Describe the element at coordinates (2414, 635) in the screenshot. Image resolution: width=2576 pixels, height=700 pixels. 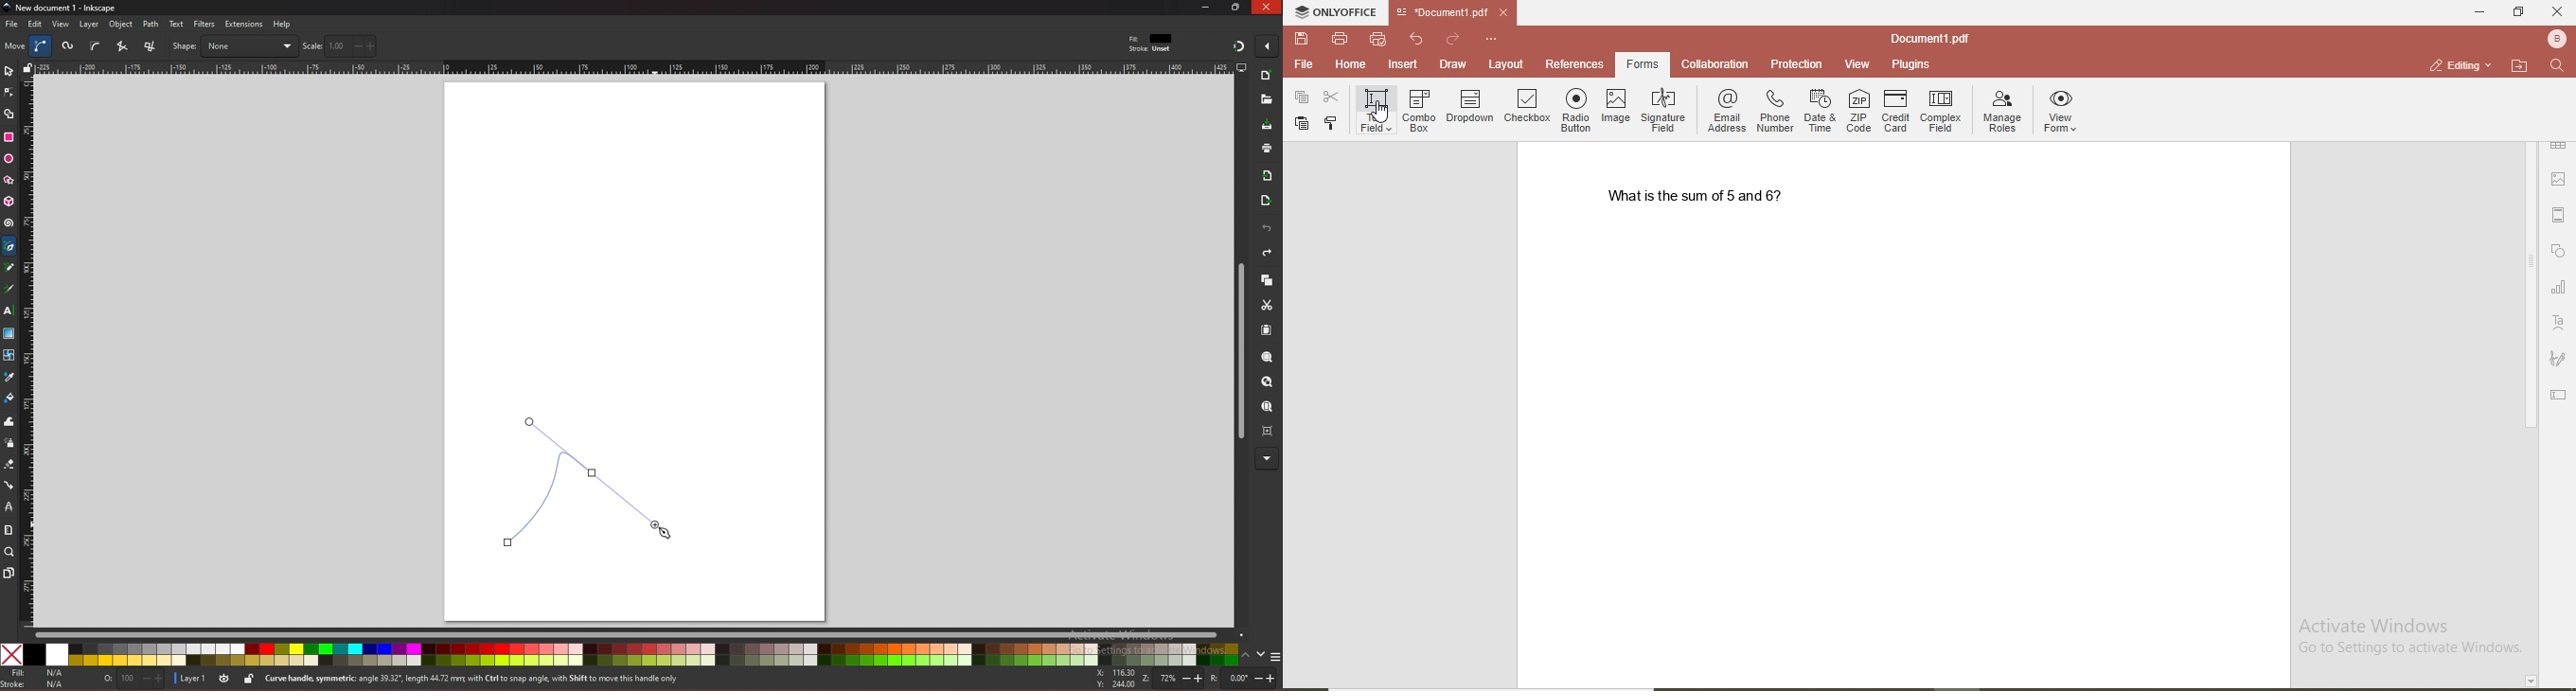
I see `Activate windows` at that location.